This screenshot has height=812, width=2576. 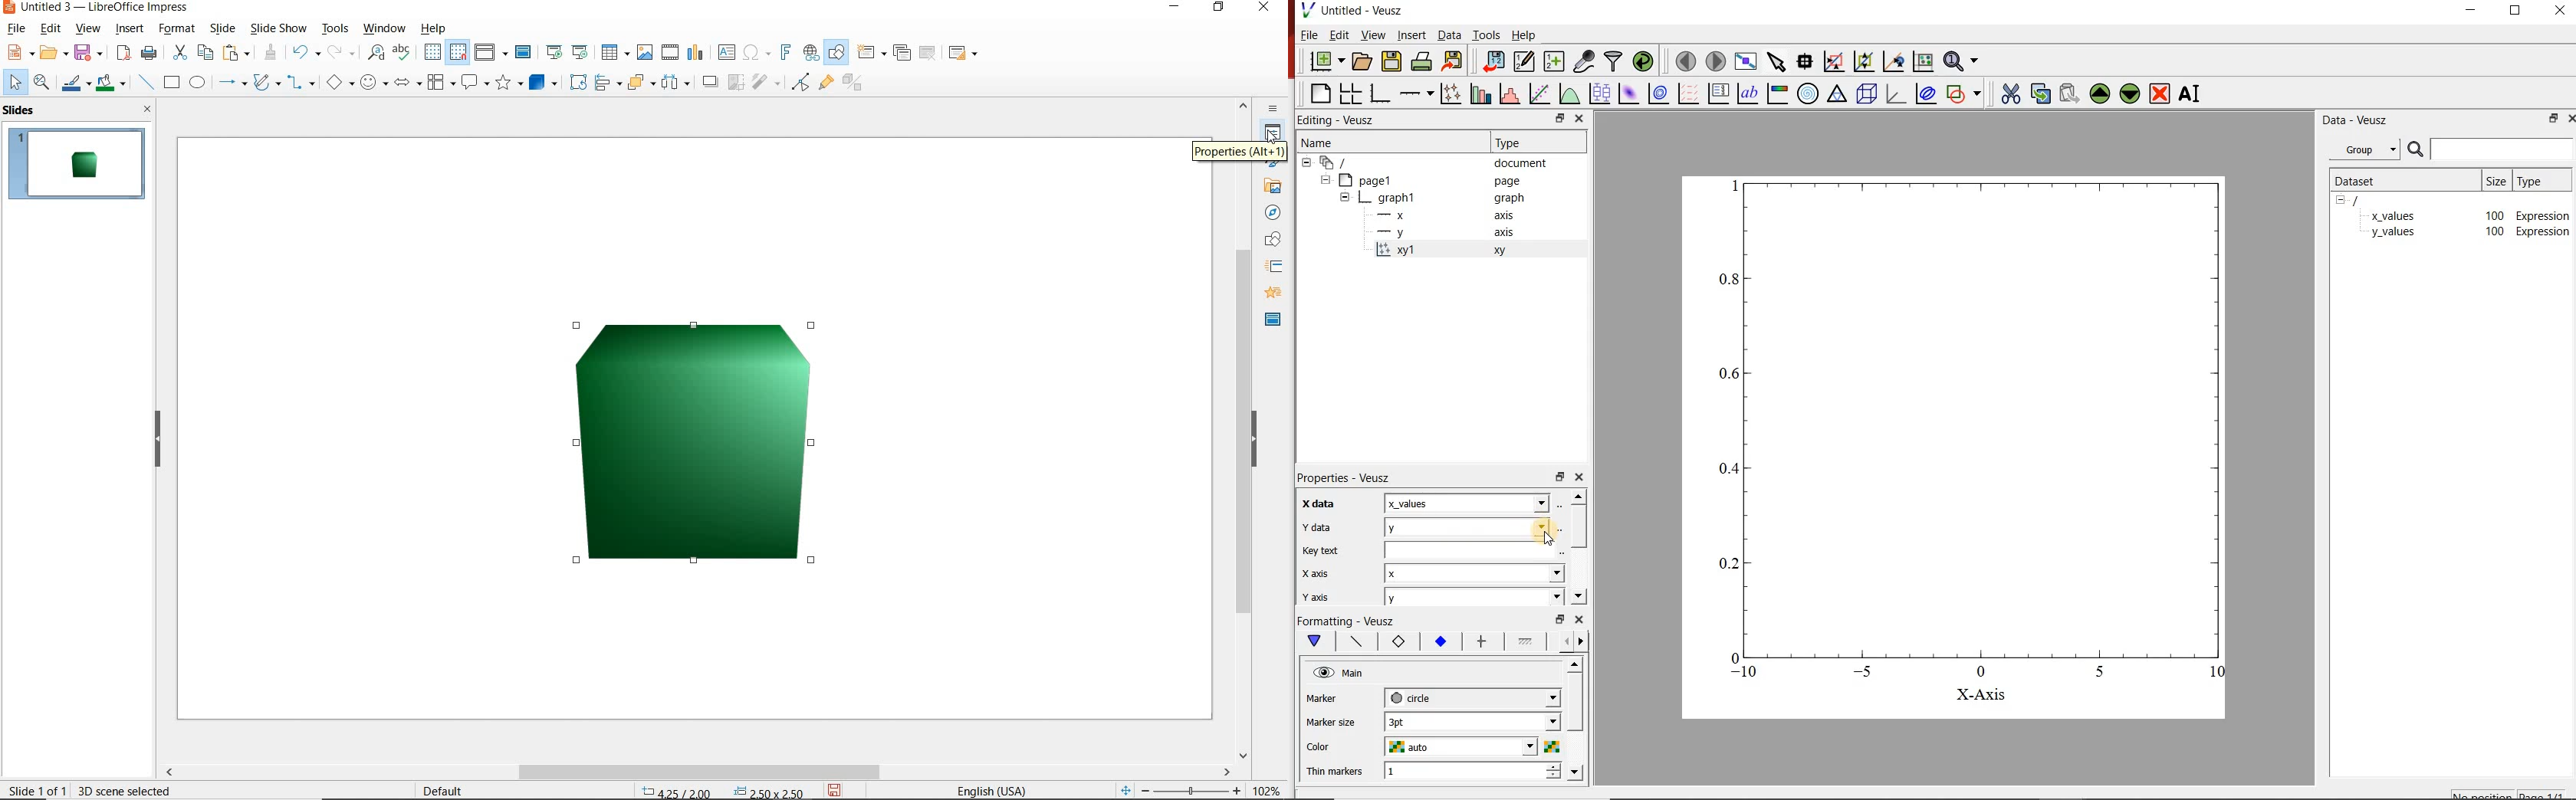 What do you see at coordinates (1273, 109) in the screenshot?
I see `SIDEBAR SETTINGS` at bounding box center [1273, 109].